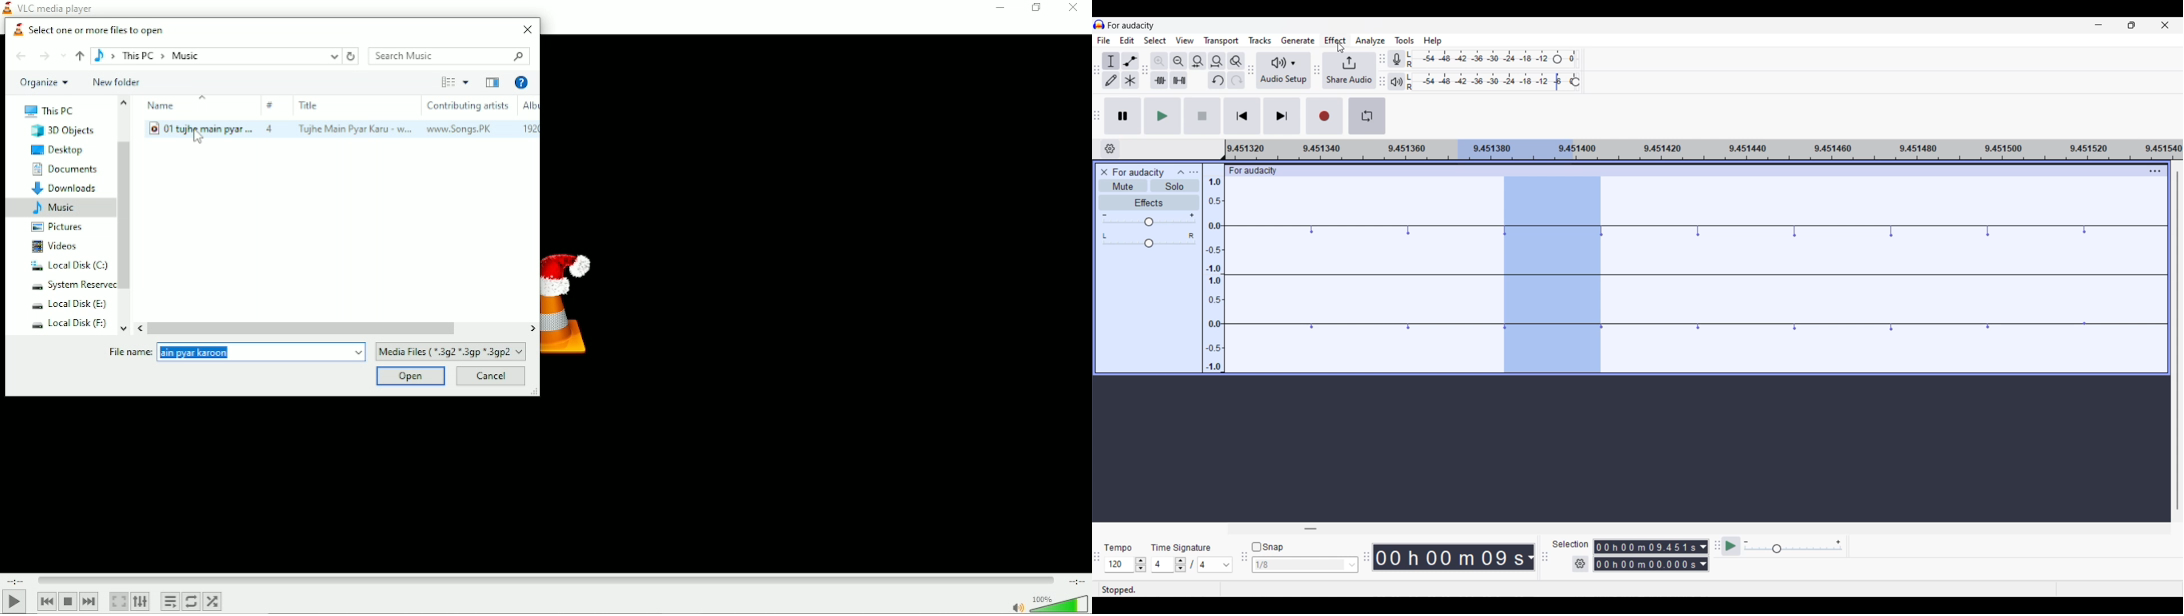  I want to click on Recent locations, so click(62, 56).